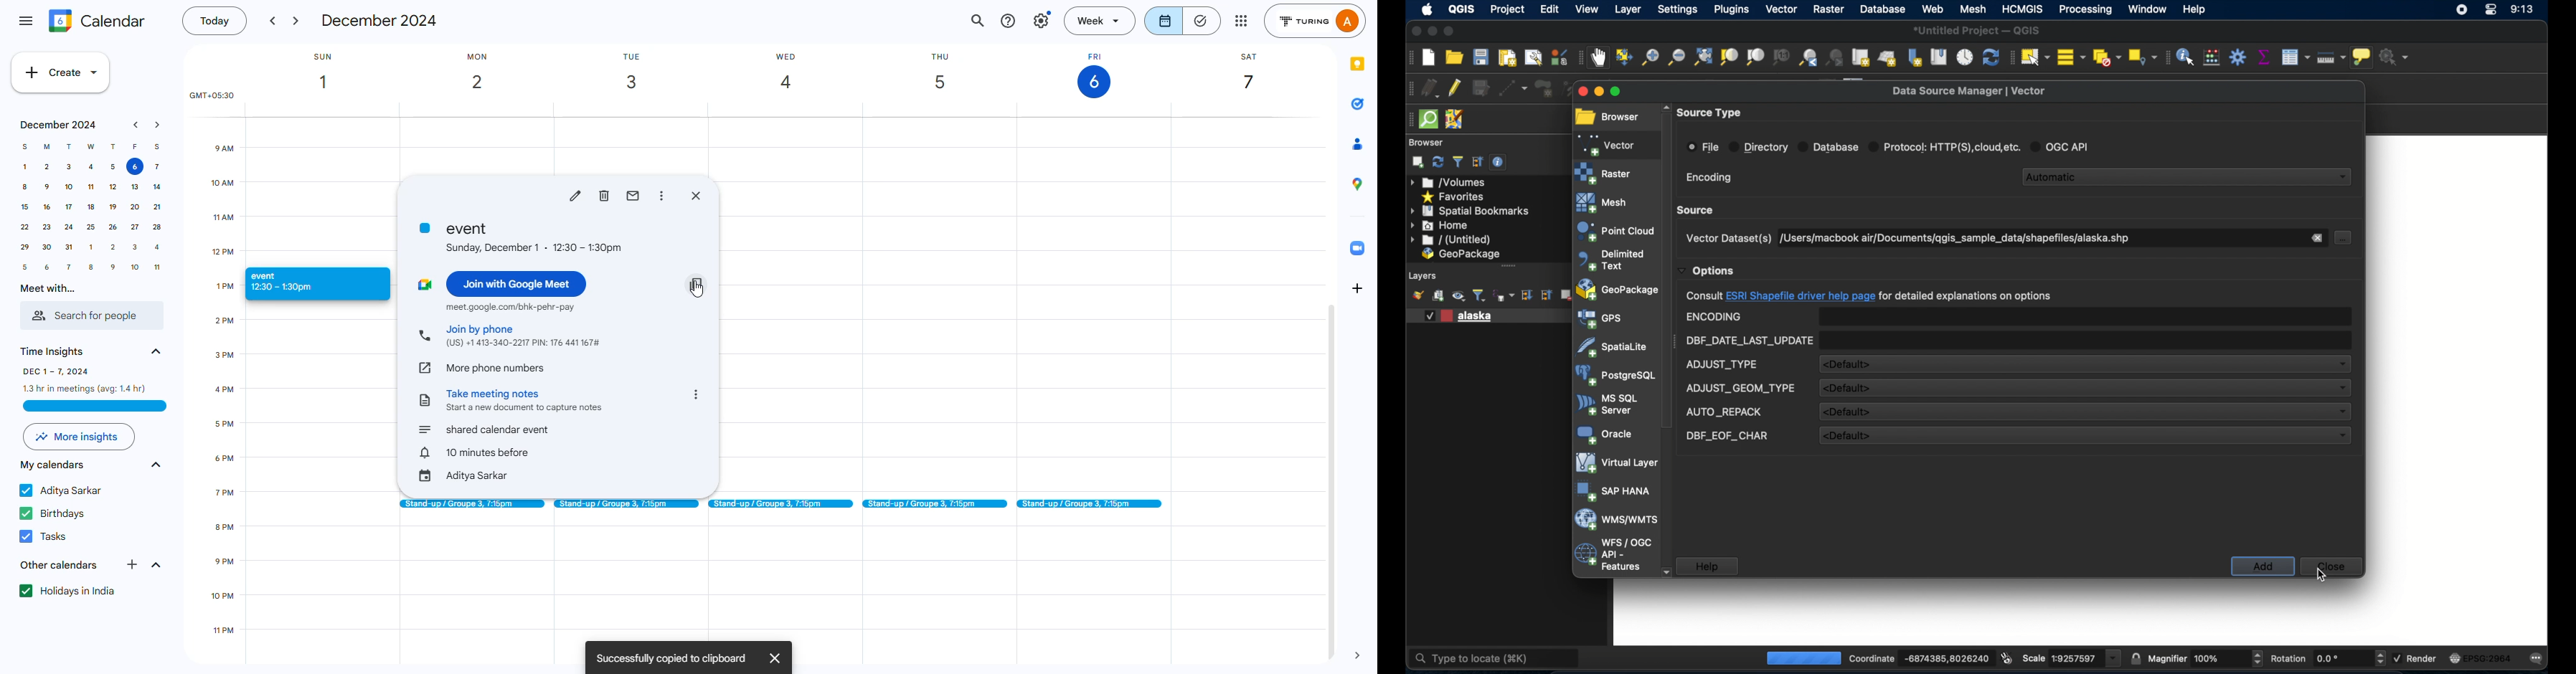 Image resolution: width=2576 pixels, height=700 pixels. I want to click on quicksom, so click(1428, 120).